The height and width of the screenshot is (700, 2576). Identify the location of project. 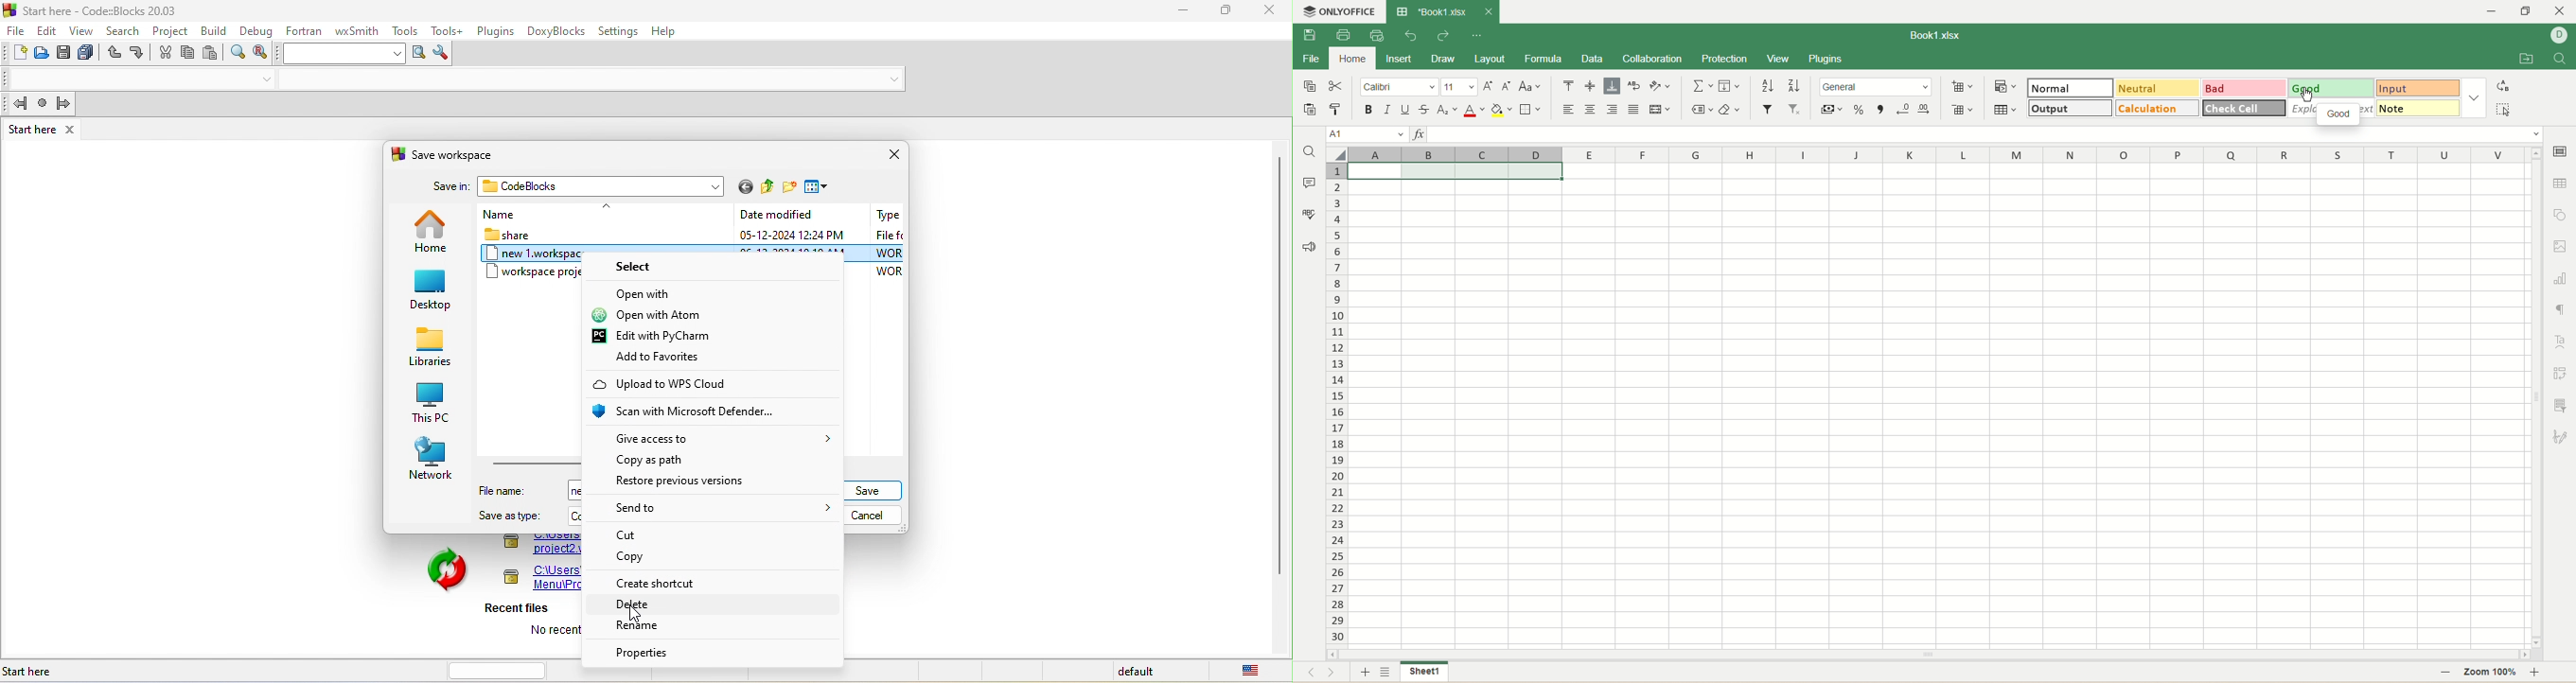
(171, 29).